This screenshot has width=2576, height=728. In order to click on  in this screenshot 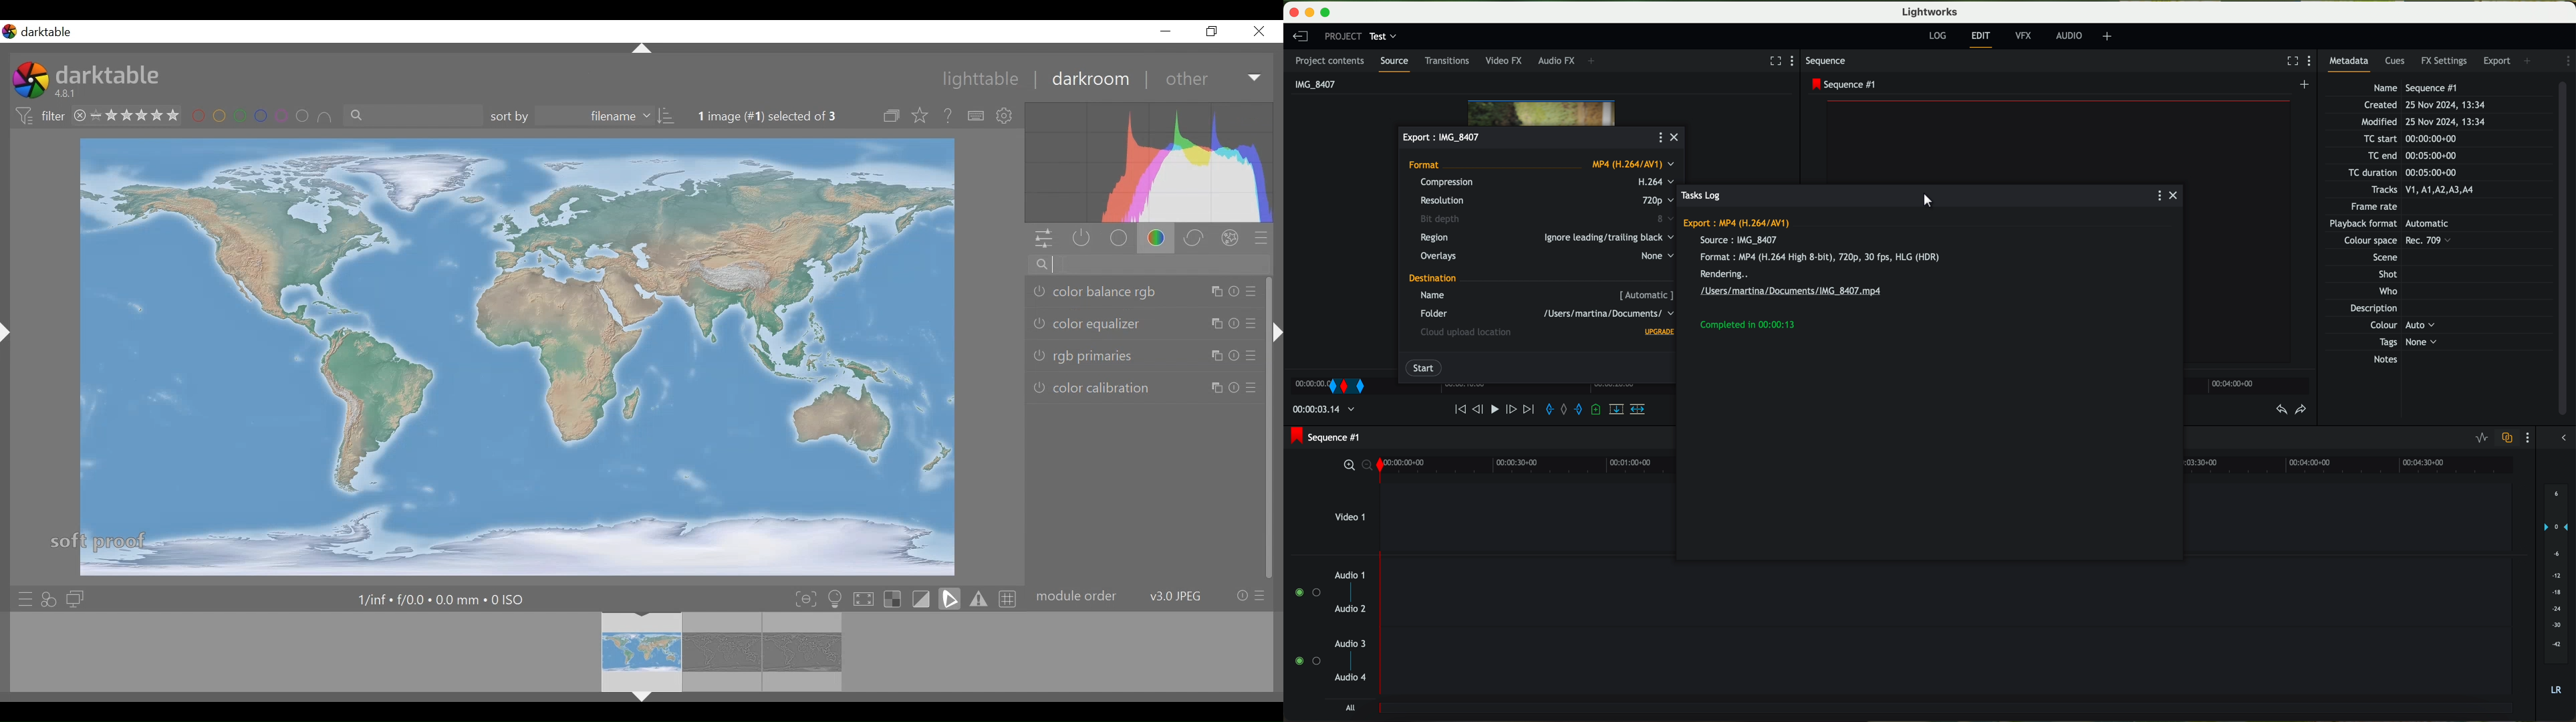, I will do `click(9, 344)`.